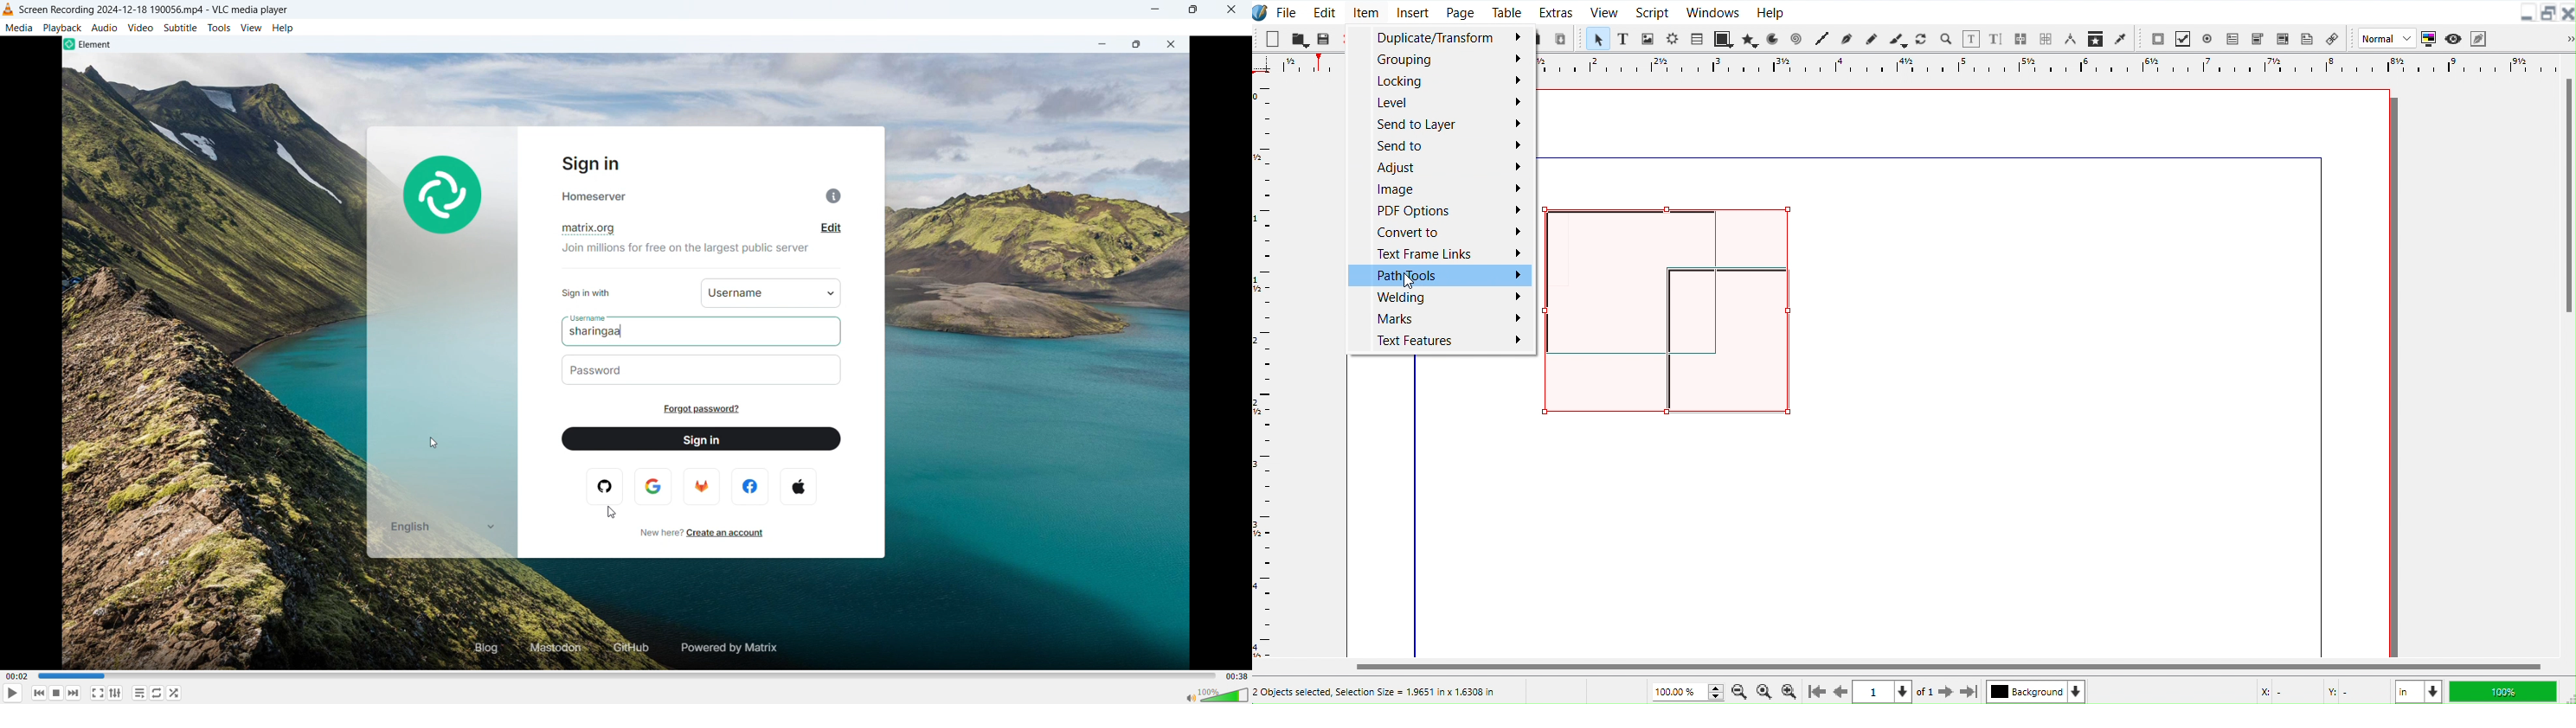  I want to click on Shape , so click(1724, 38).